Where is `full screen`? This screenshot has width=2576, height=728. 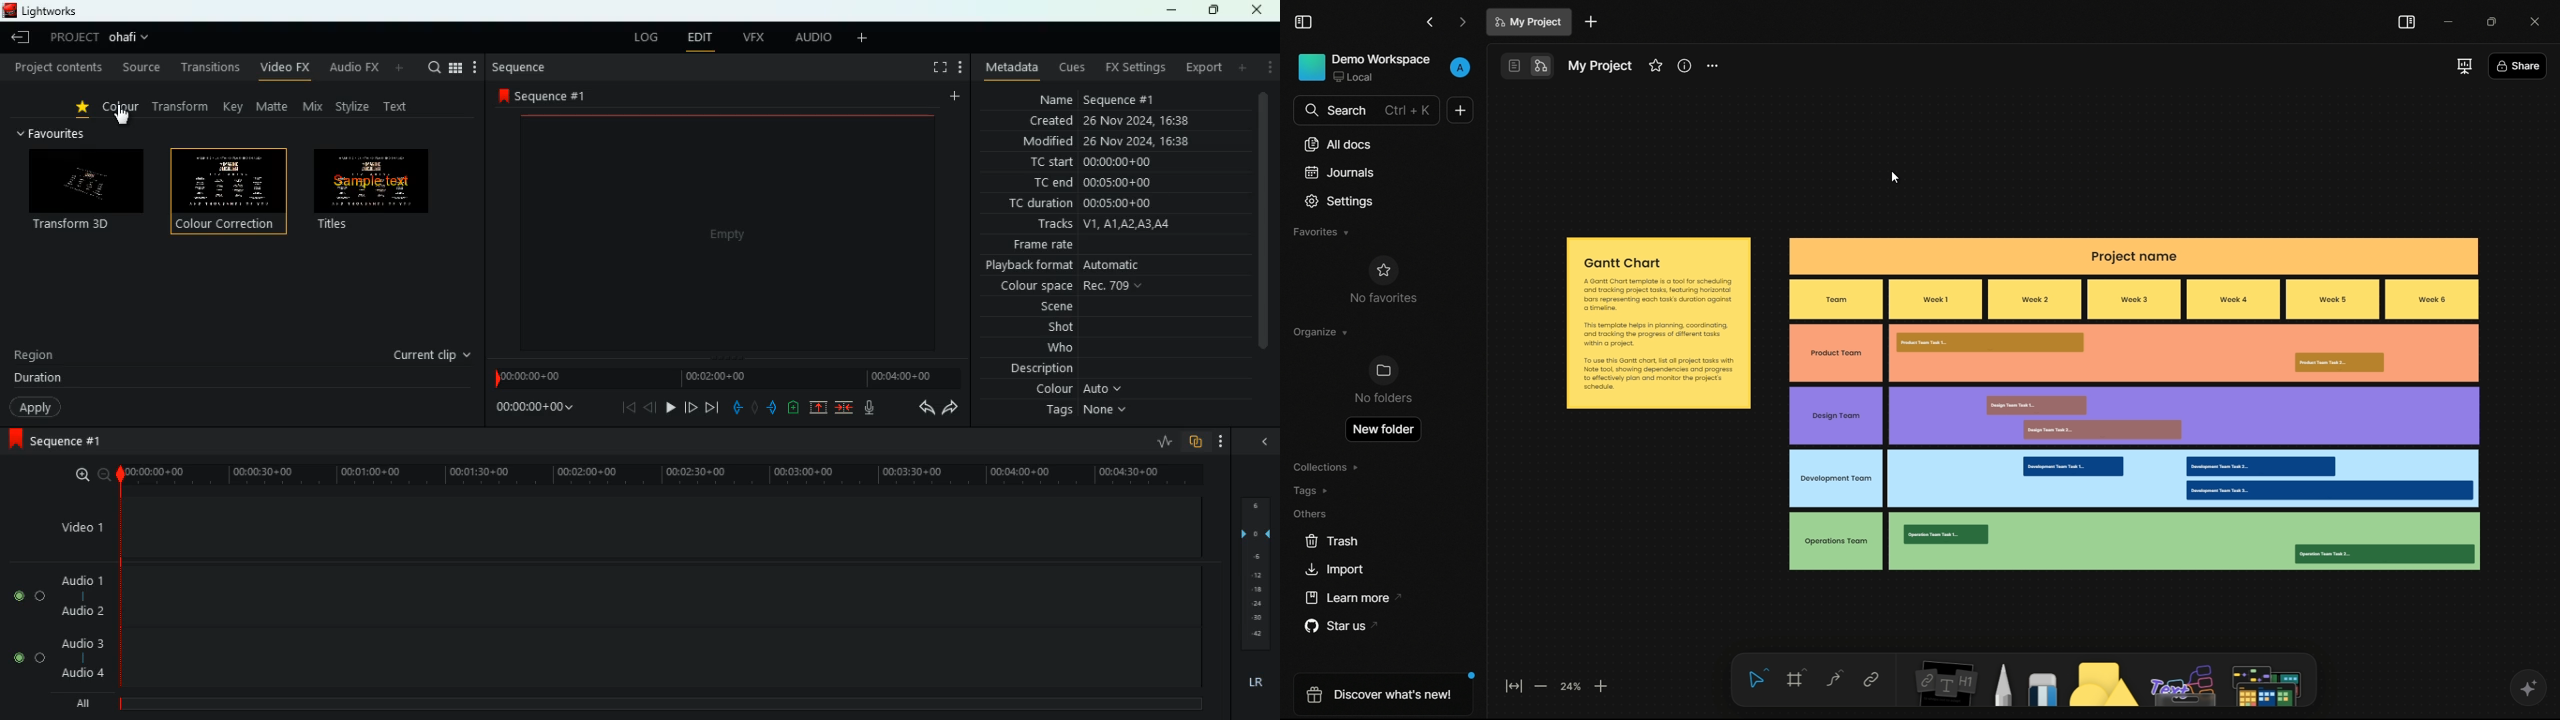
full screen is located at coordinates (937, 67).